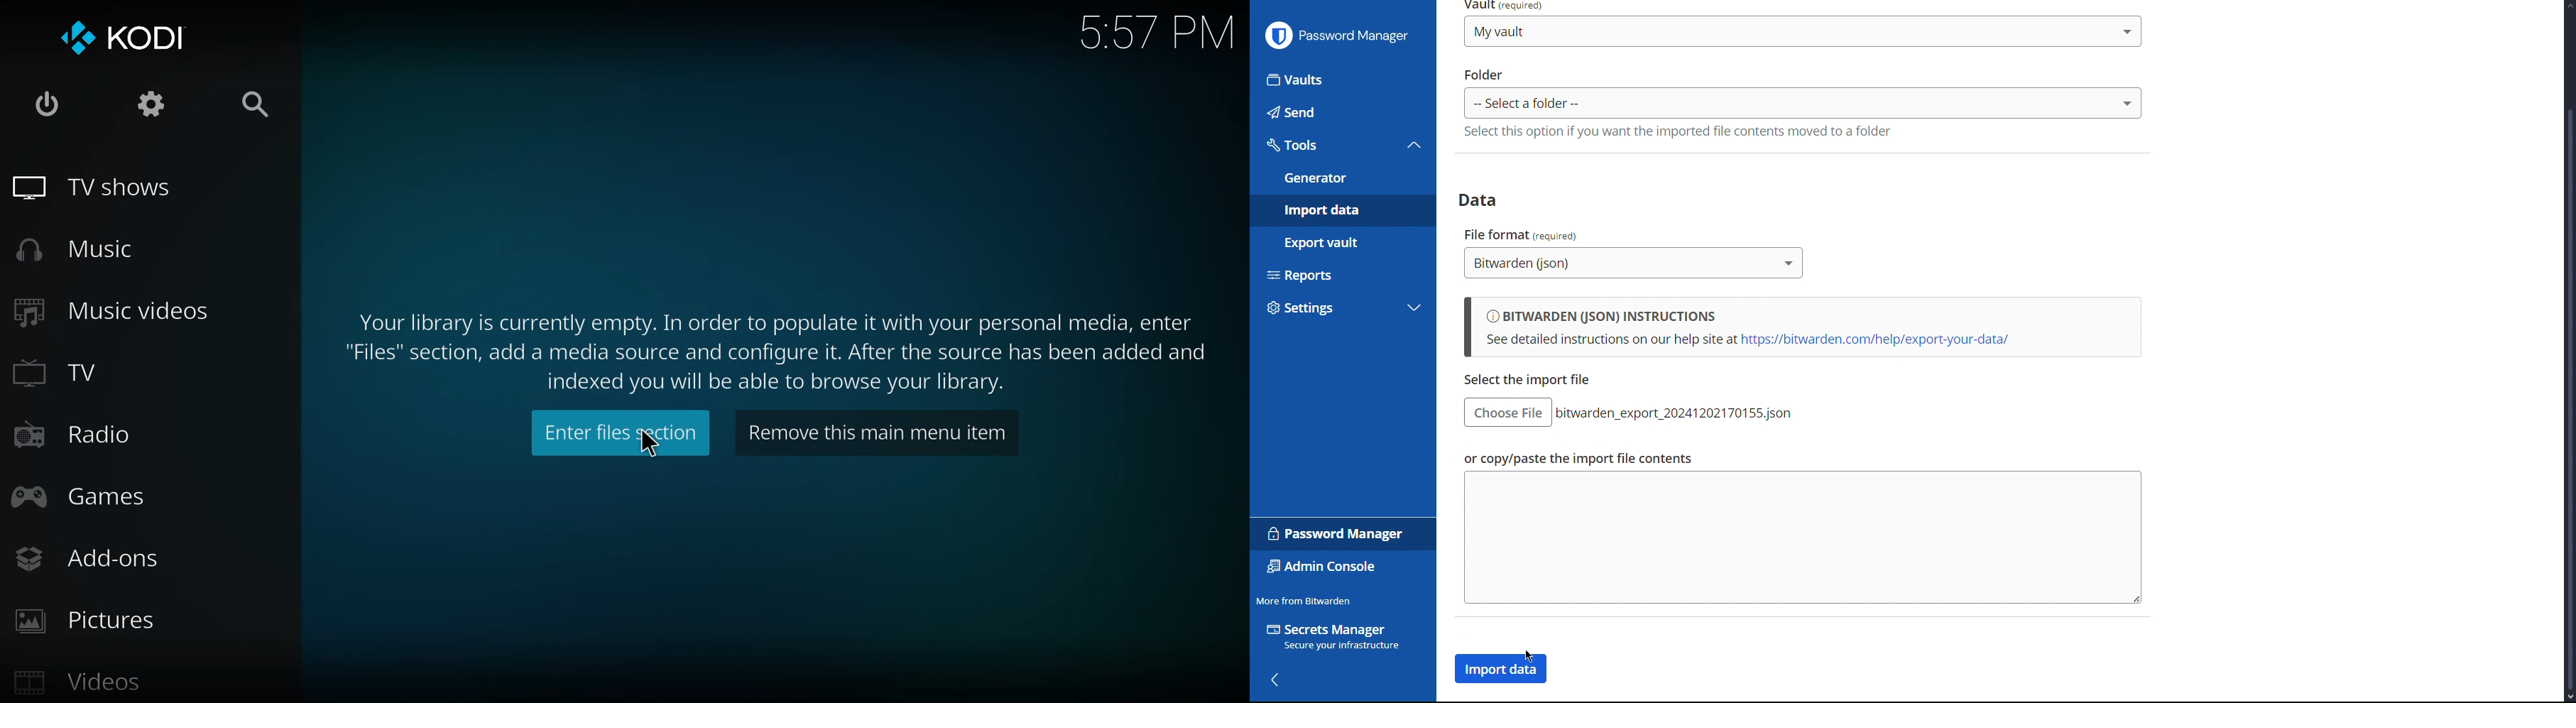 The image size is (2576, 728). Describe the element at coordinates (1483, 199) in the screenshot. I see `Data` at that location.